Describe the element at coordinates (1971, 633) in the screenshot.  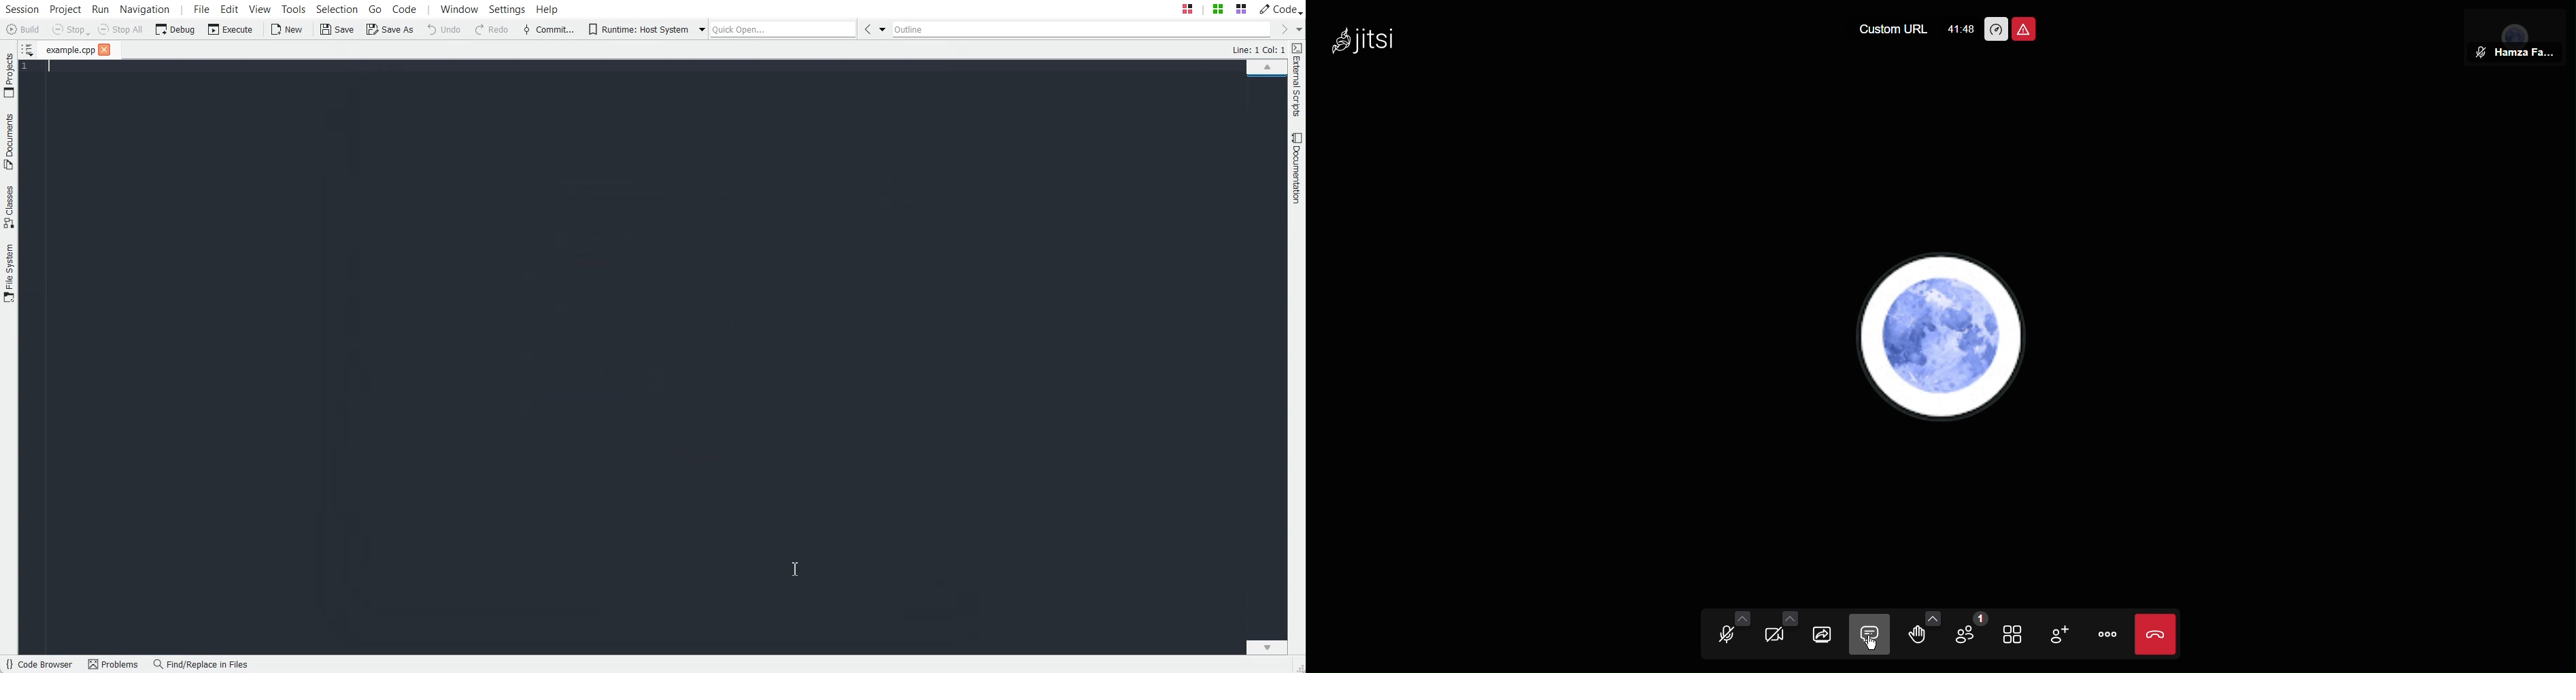
I see `Participants` at that location.